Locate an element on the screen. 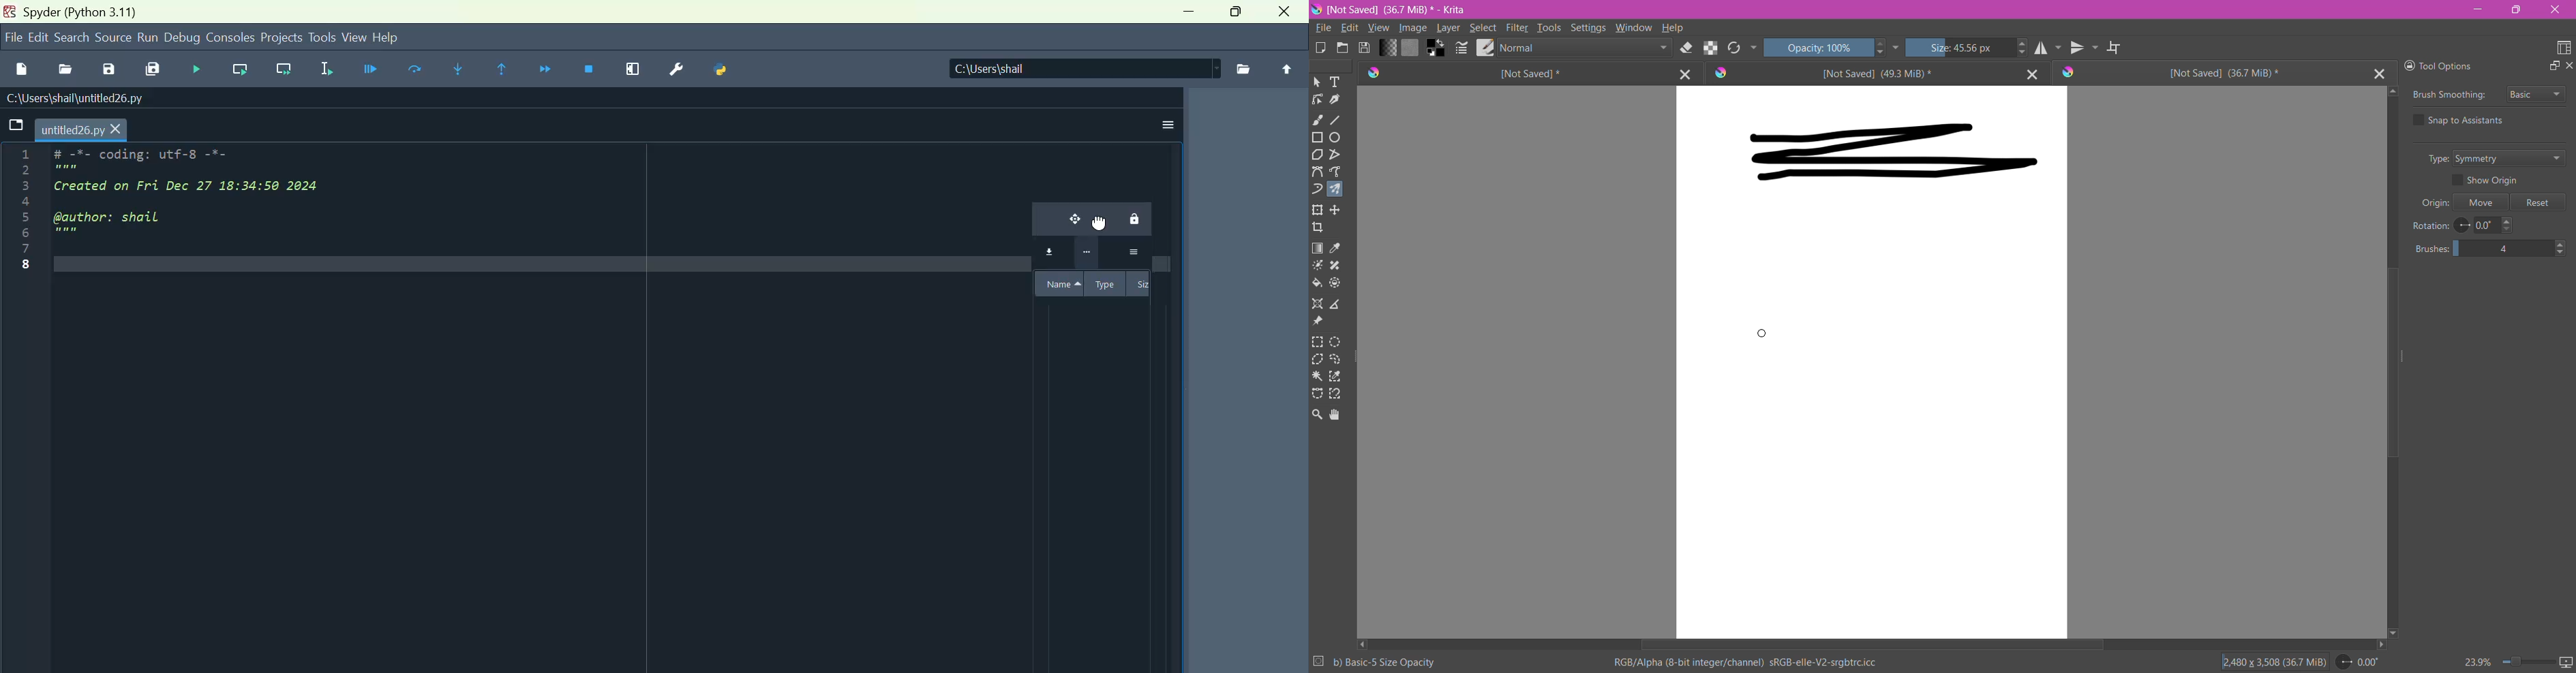 This screenshot has width=2576, height=700. Rectangle Tool is located at coordinates (1318, 137).